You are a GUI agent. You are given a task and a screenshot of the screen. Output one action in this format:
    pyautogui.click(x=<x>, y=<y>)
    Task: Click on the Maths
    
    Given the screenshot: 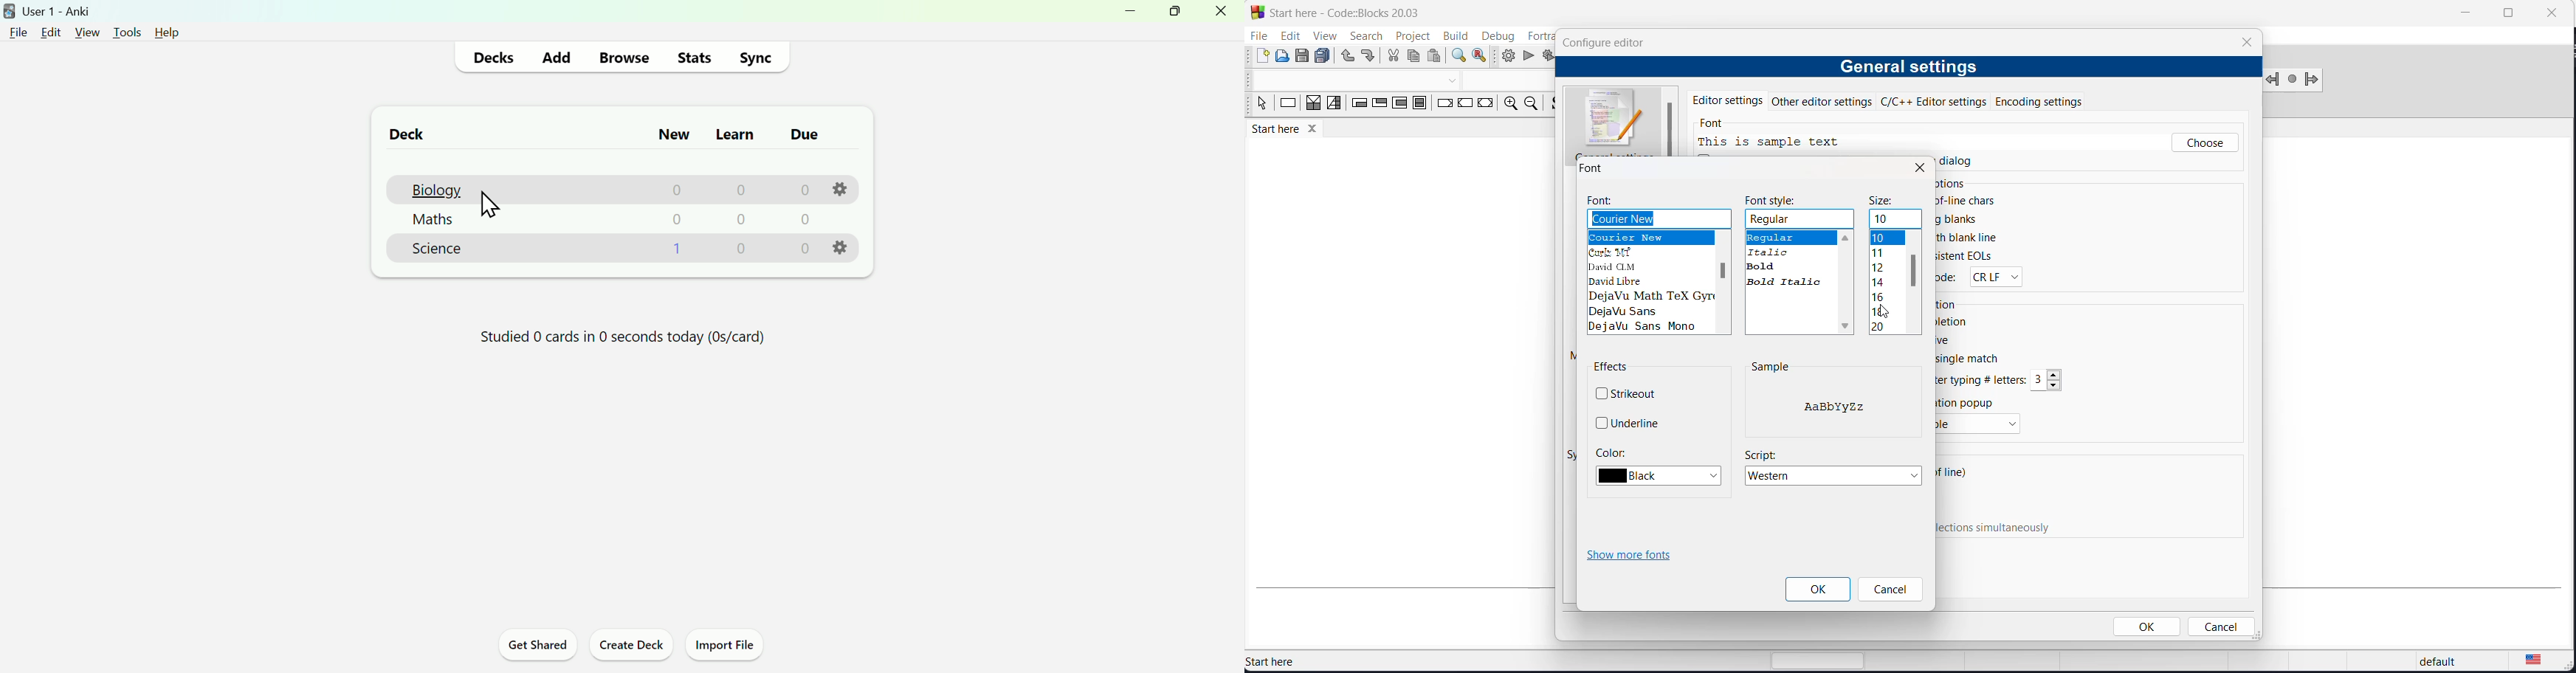 What is the action you would take?
    pyautogui.click(x=432, y=221)
    